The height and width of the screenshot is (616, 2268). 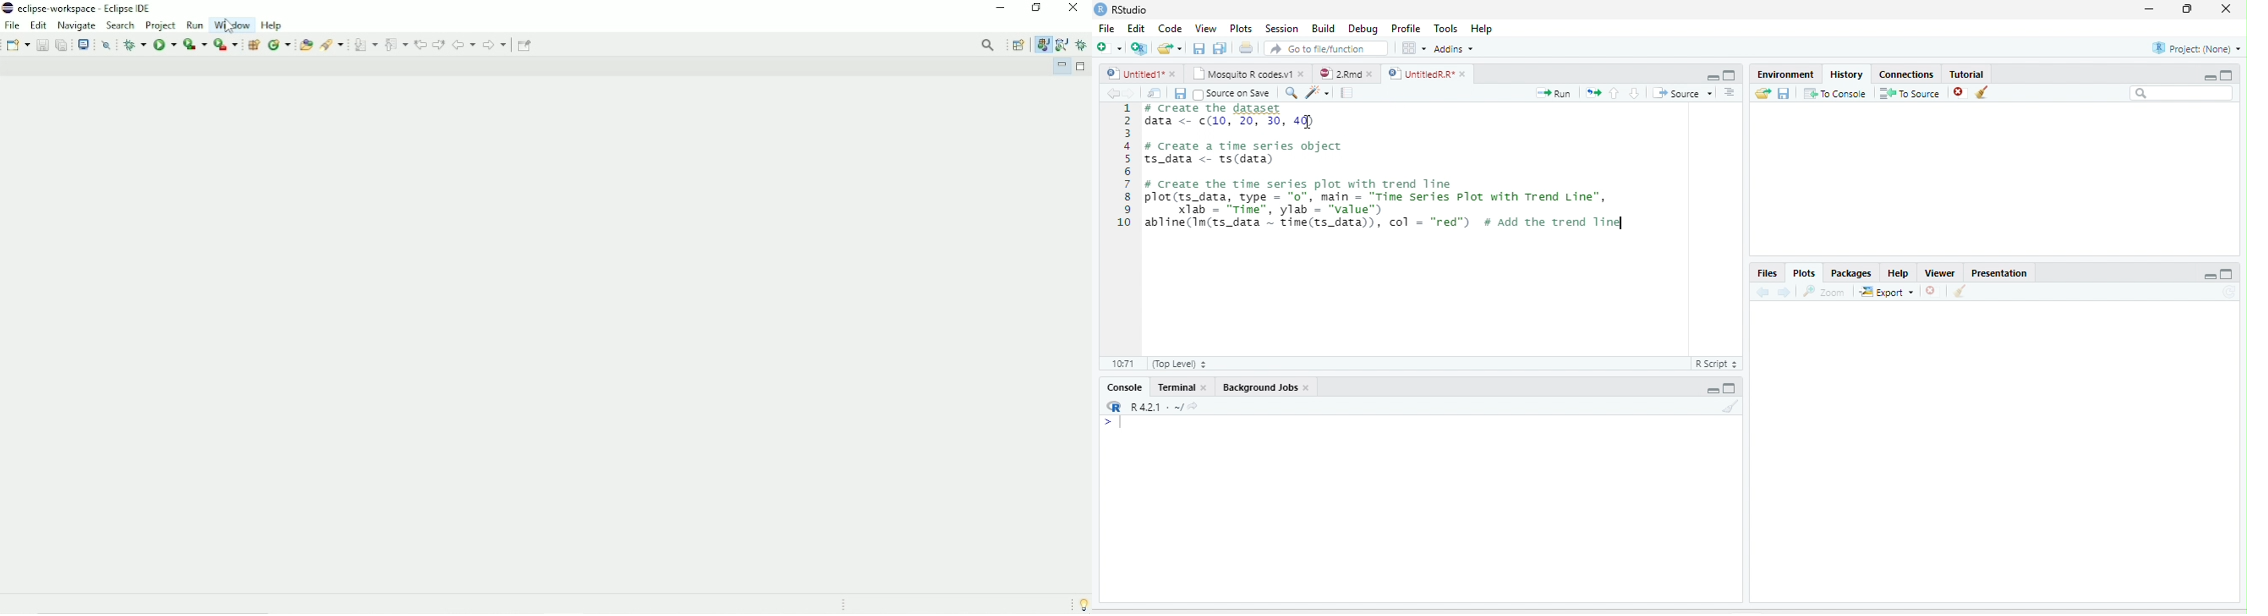 What do you see at coordinates (1634, 93) in the screenshot?
I see `Go to next section/chunk` at bounding box center [1634, 93].